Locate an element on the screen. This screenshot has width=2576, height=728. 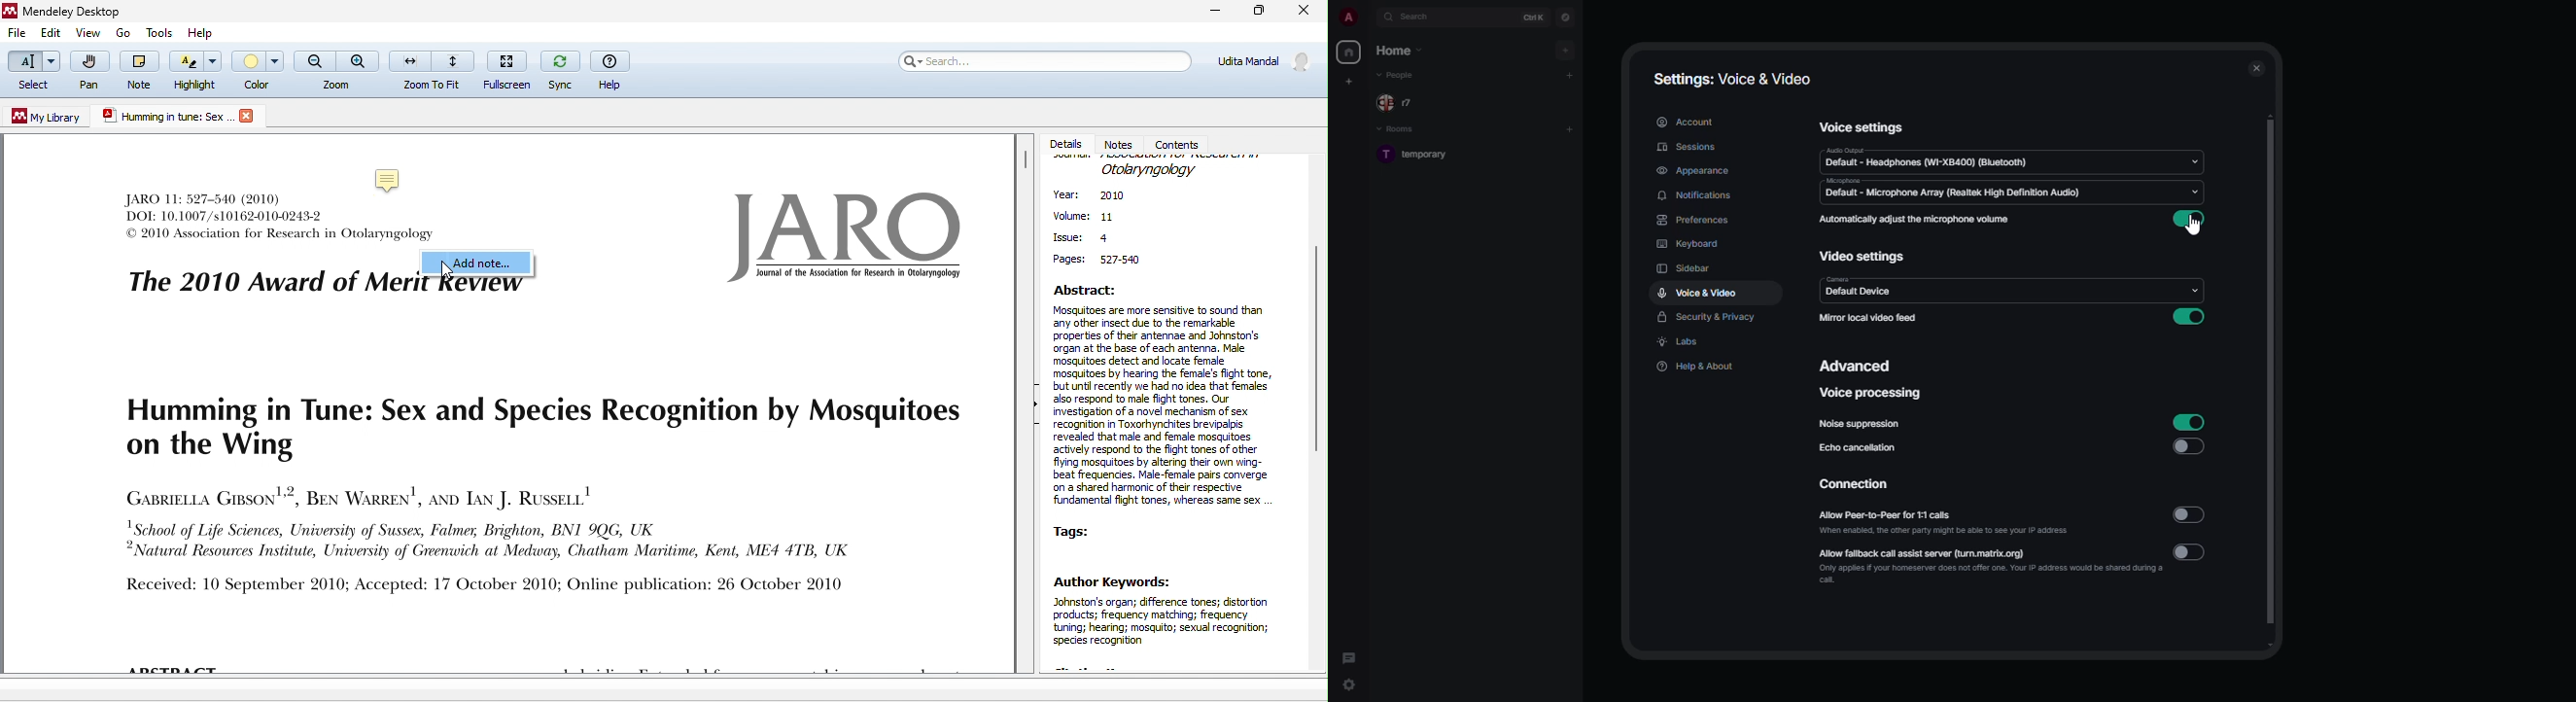
mirror local video feed is located at coordinates (1868, 318).